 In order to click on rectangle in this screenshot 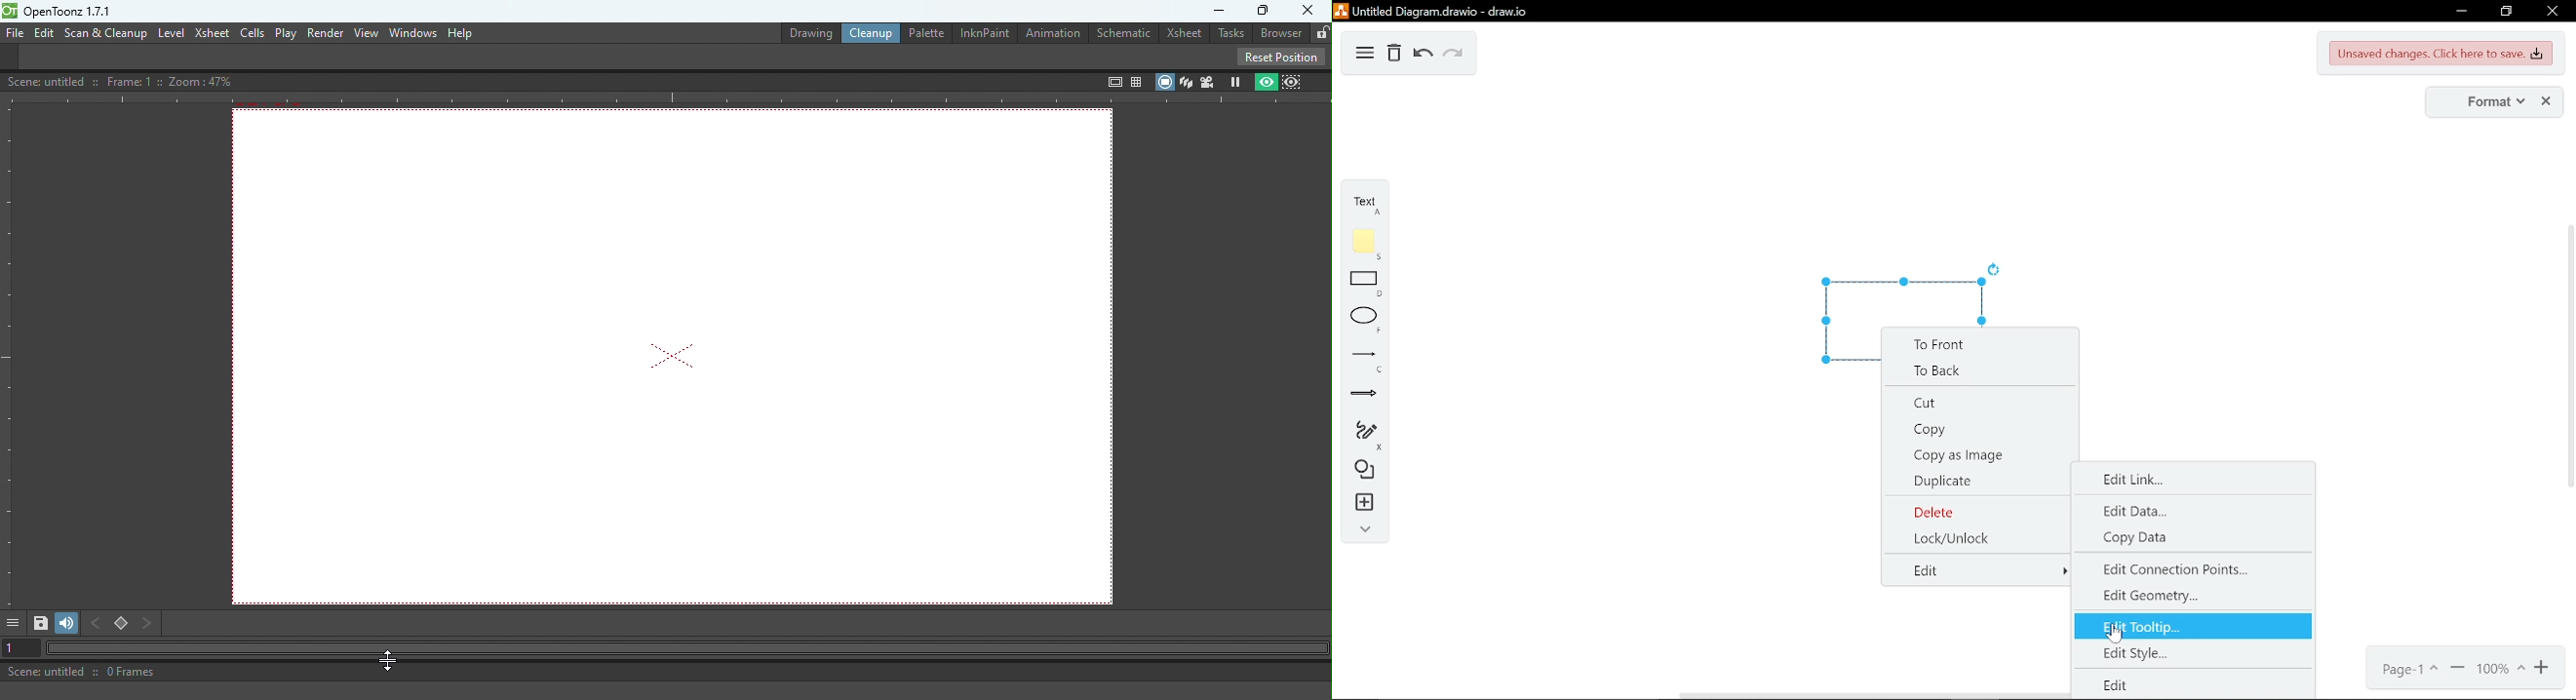, I will do `click(1367, 286)`.